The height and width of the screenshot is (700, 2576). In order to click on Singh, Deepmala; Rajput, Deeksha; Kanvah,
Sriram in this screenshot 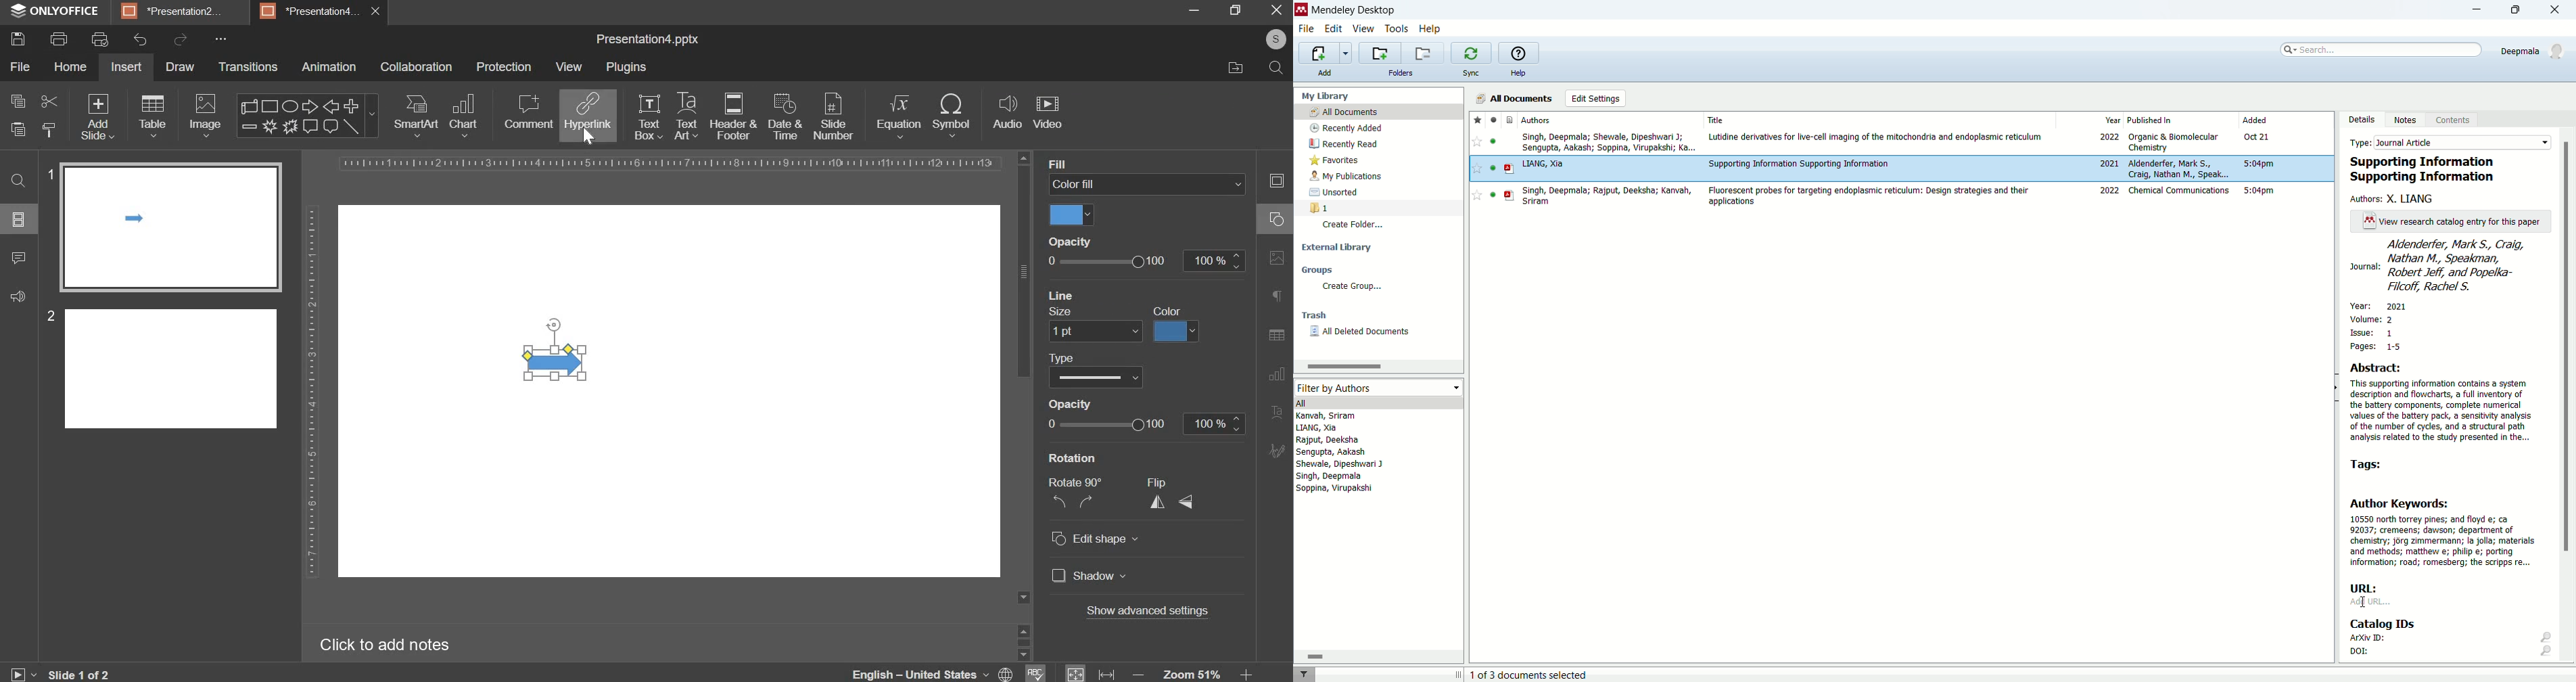, I will do `click(1606, 196)`.